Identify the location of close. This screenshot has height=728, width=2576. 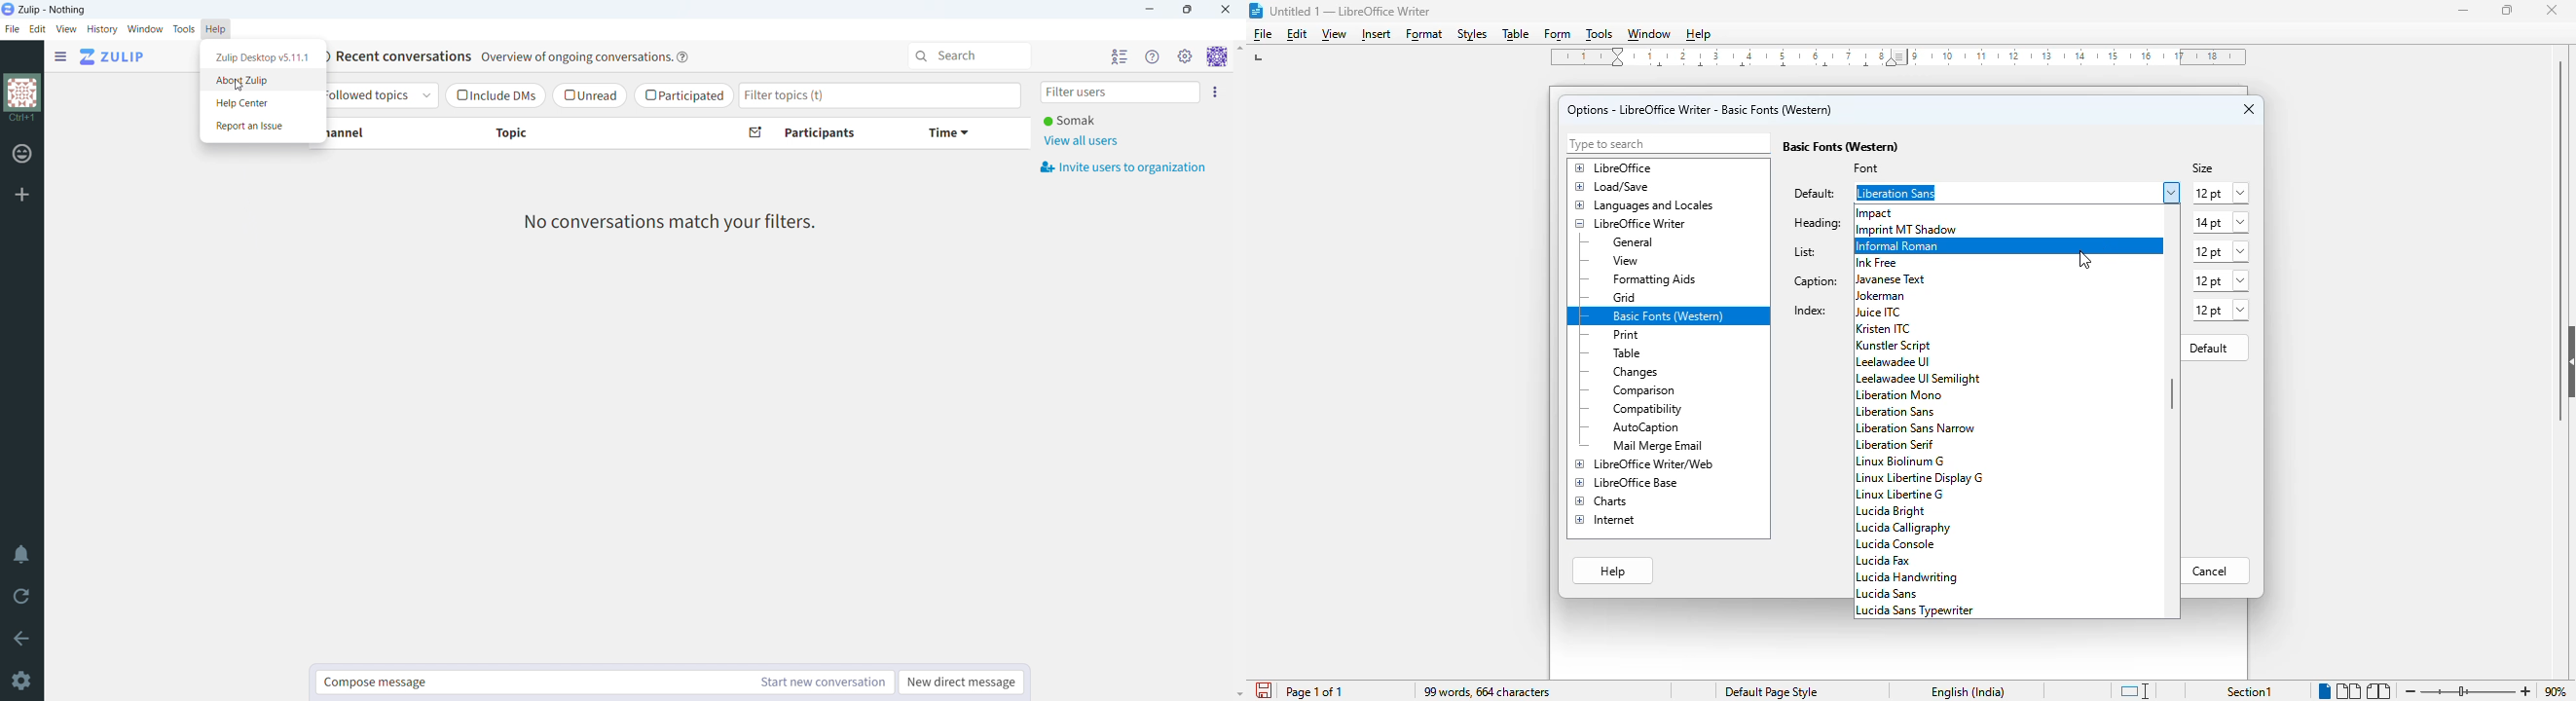
(1225, 10).